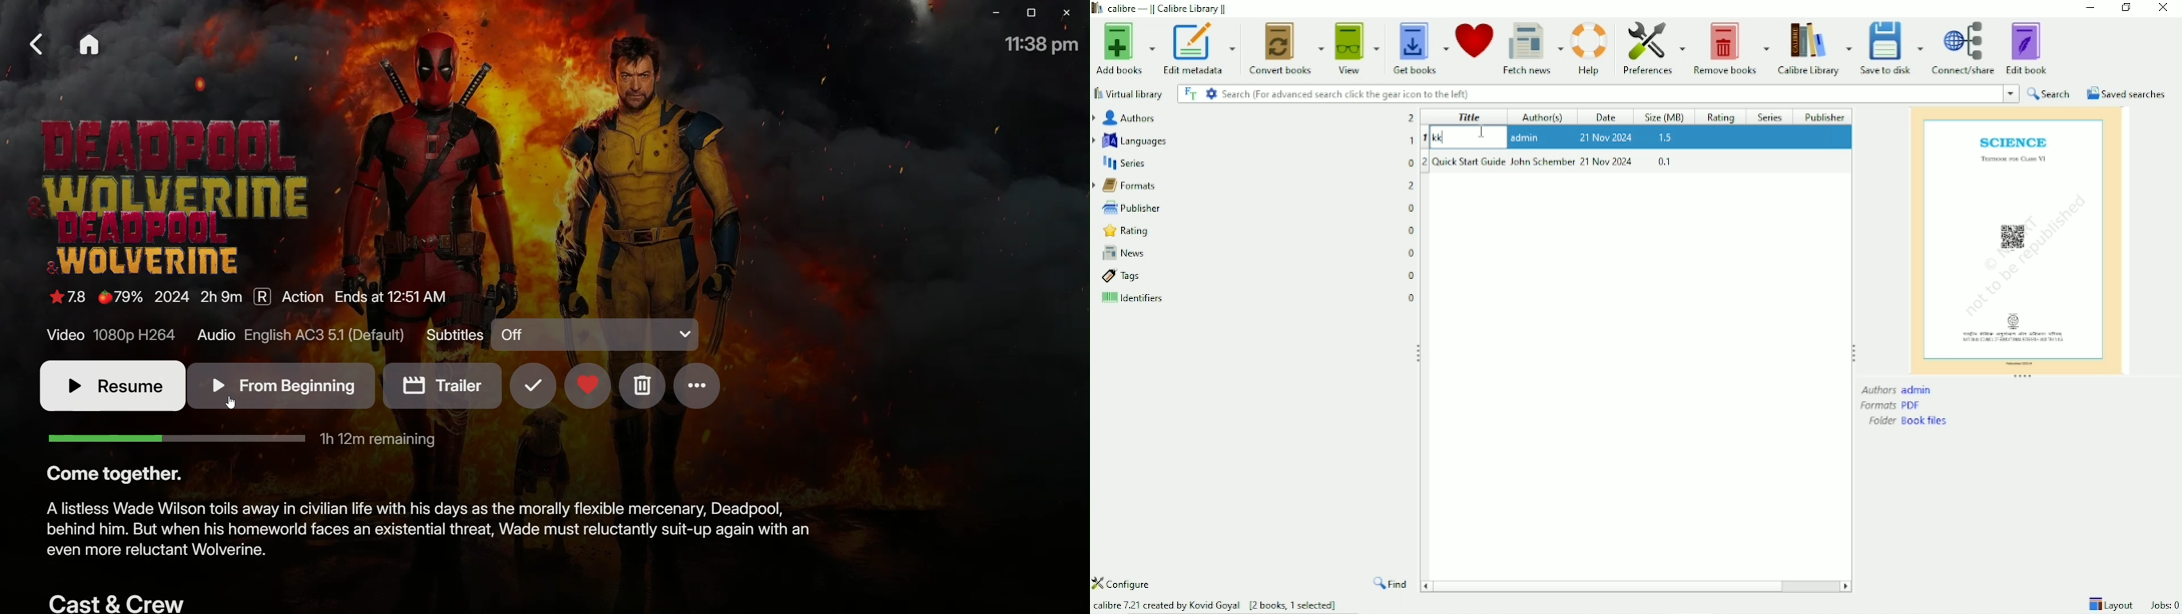  I want to click on Restore, so click(1027, 13).